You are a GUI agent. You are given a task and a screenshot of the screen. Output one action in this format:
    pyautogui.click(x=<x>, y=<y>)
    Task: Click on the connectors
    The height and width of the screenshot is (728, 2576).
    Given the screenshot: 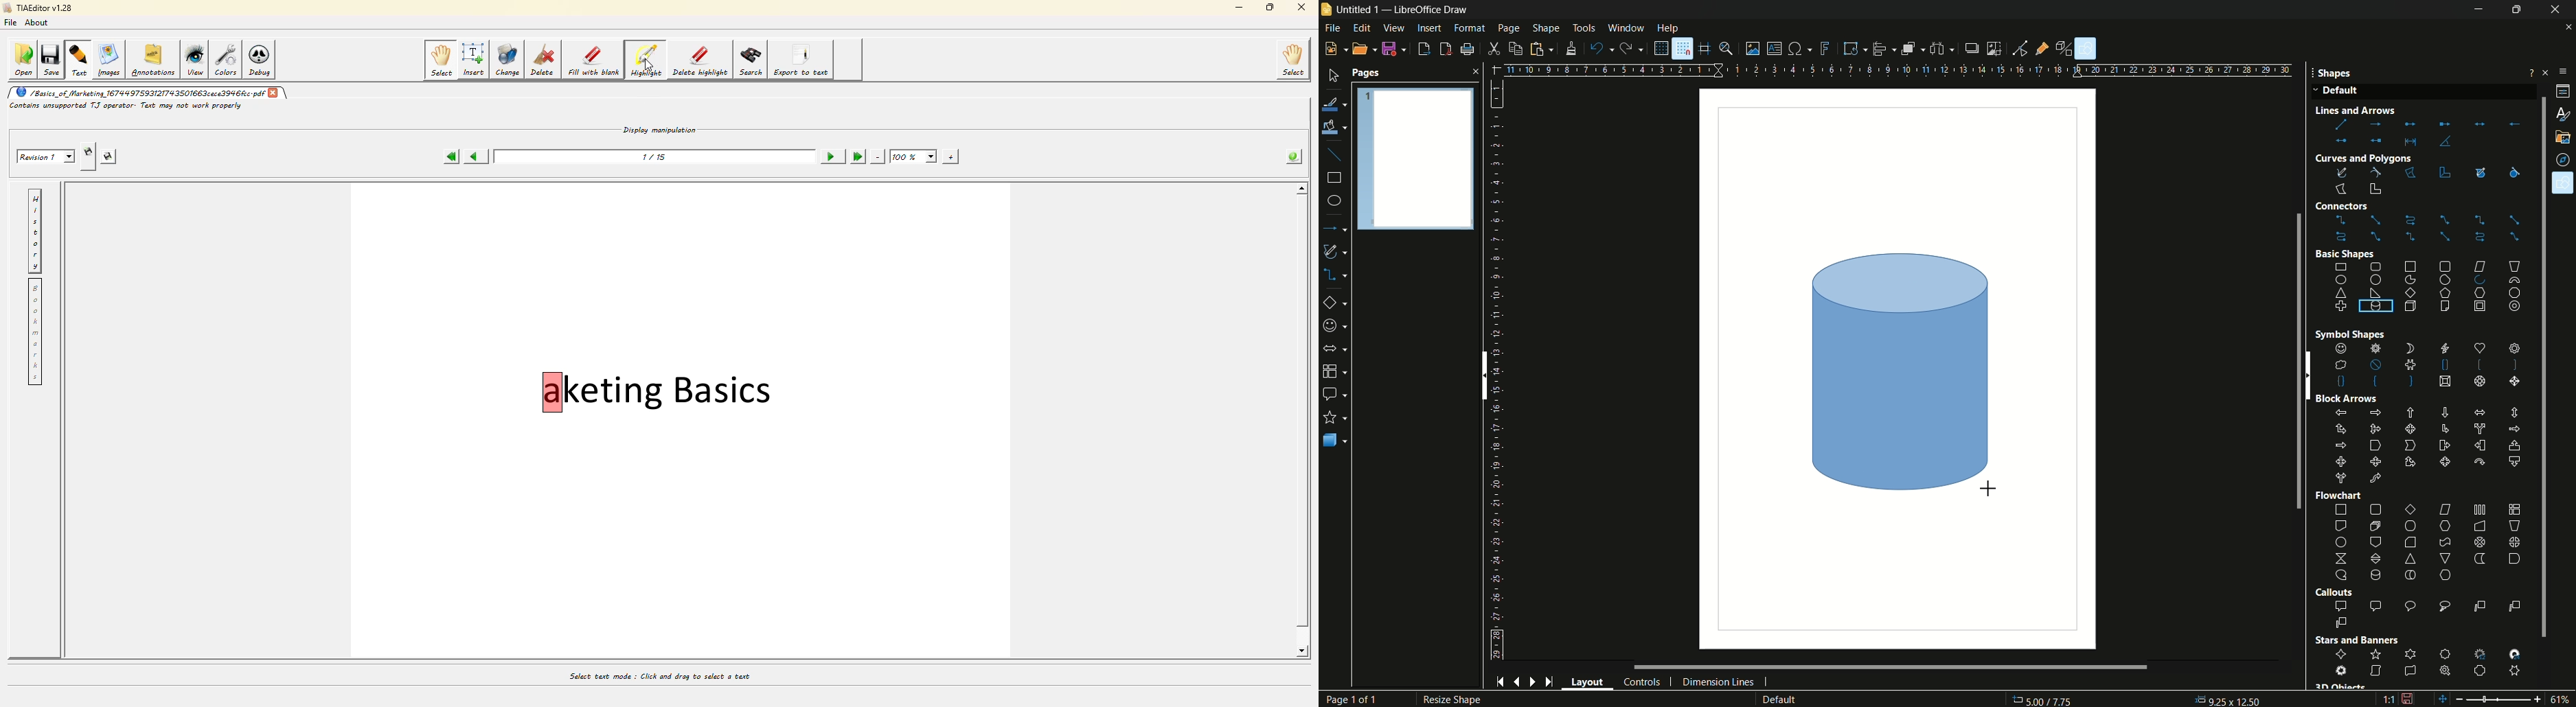 What is the action you would take?
    pyautogui.click(x=2427, y=229)
    